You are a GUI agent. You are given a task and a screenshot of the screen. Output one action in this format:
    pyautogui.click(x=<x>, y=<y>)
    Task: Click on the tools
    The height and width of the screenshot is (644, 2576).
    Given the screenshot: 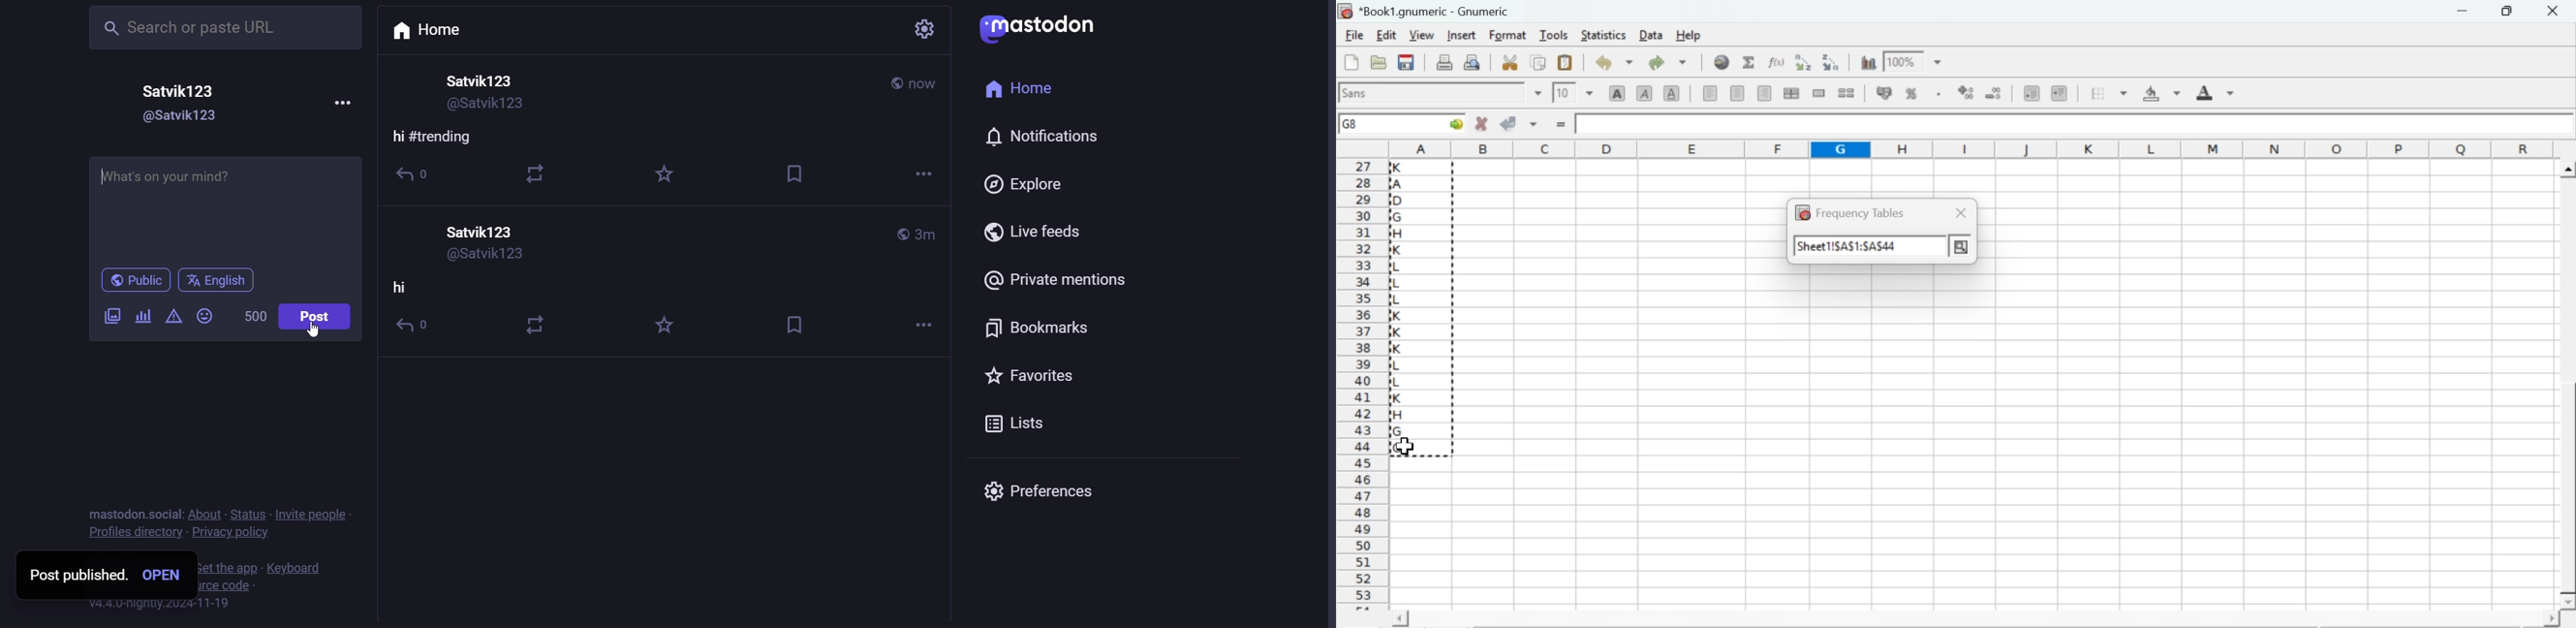 What is the action you would take?
    pyautogui.click(x=1555, y=34)
    